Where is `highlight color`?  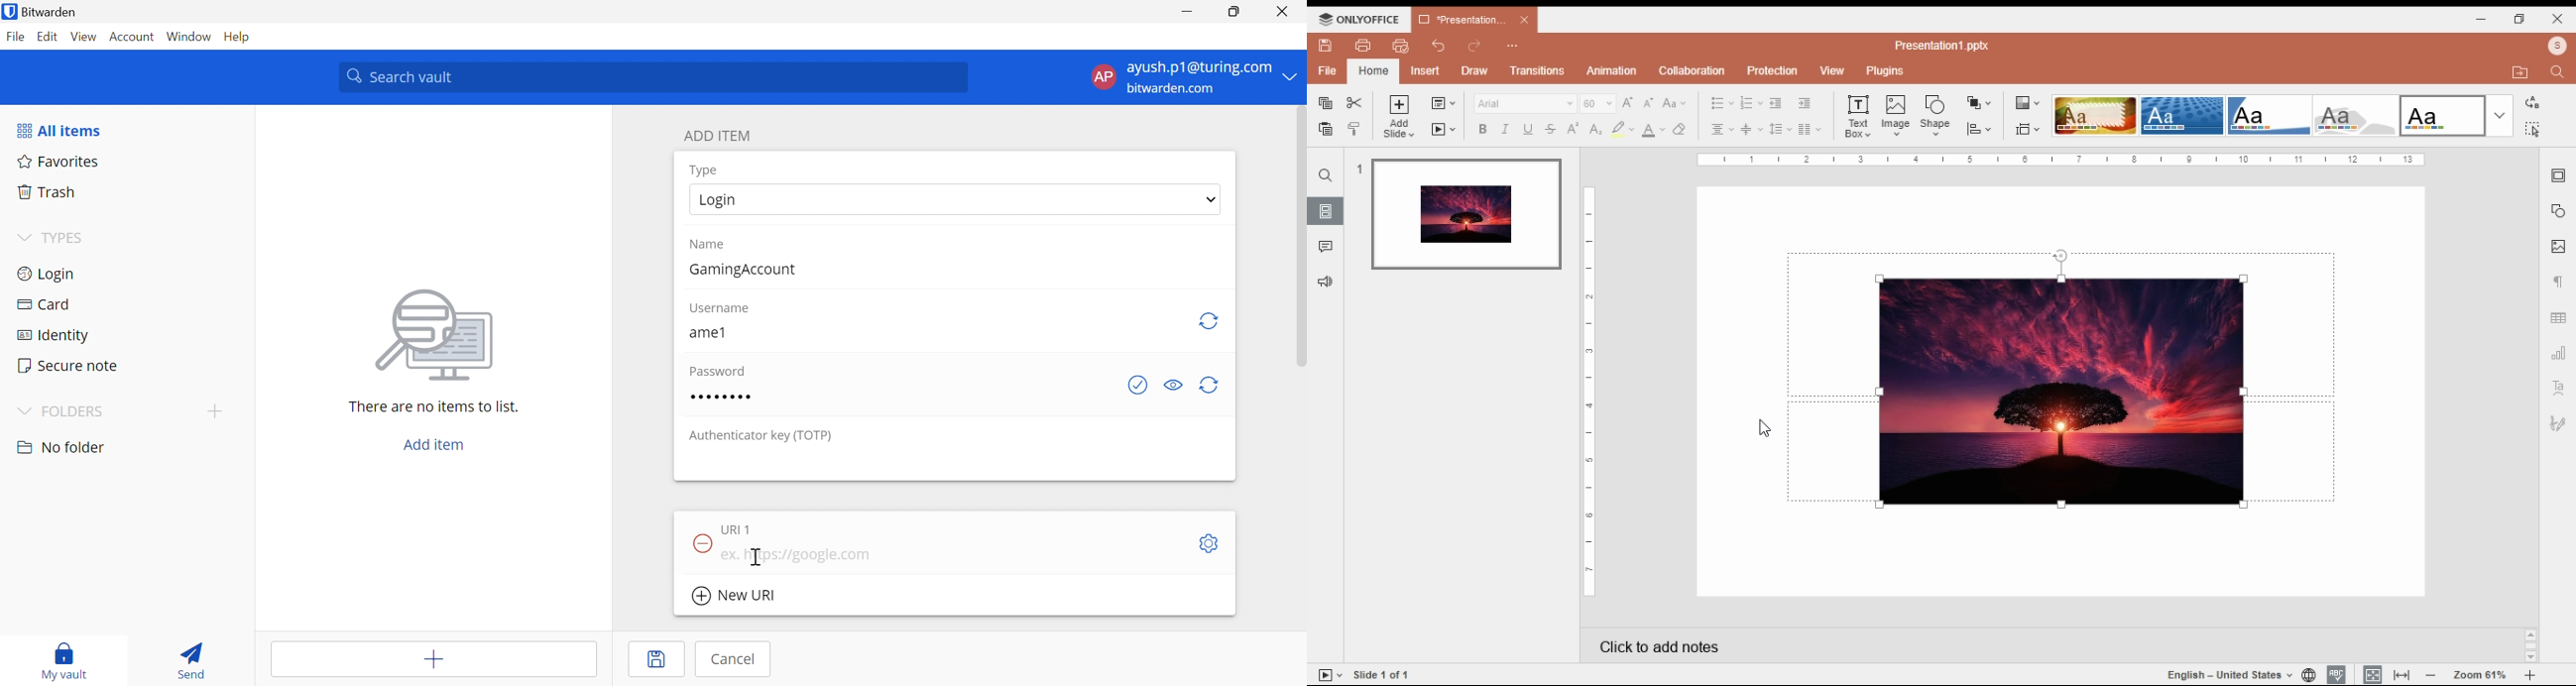
highlight color is located at coordinates (1621, 129).